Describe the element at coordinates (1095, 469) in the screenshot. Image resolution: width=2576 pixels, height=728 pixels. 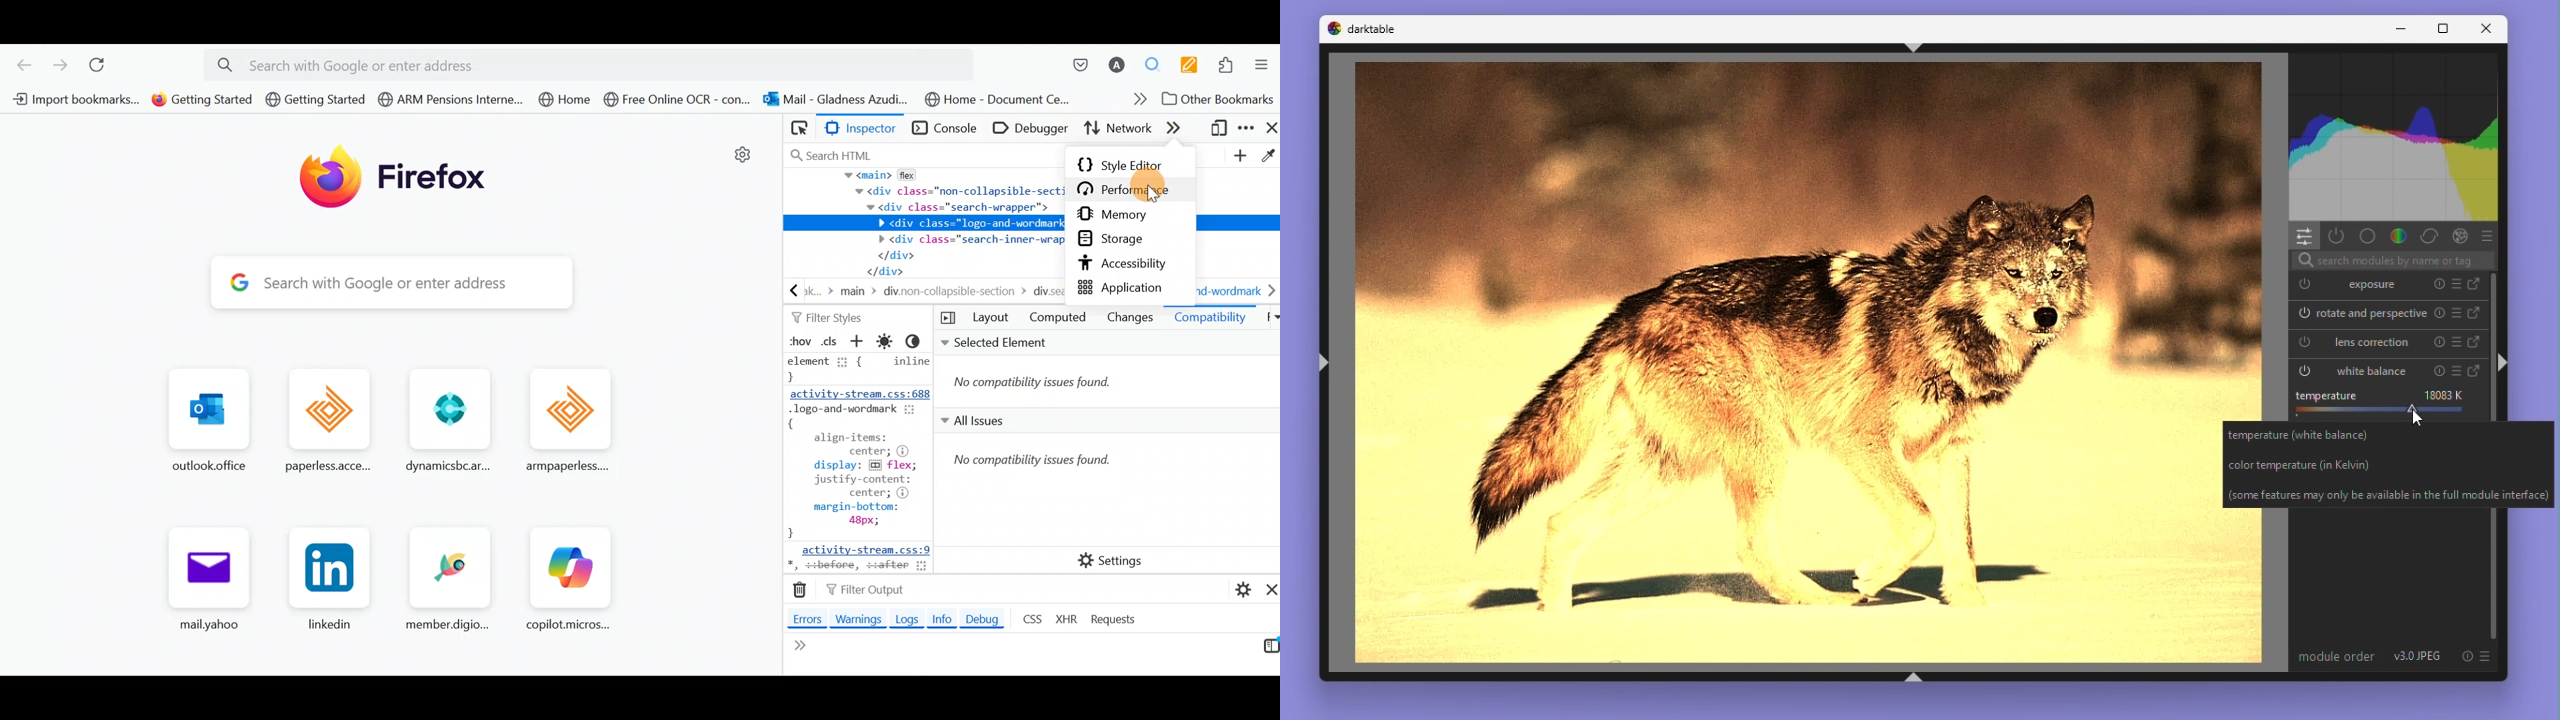
I see `All issues` at that location.